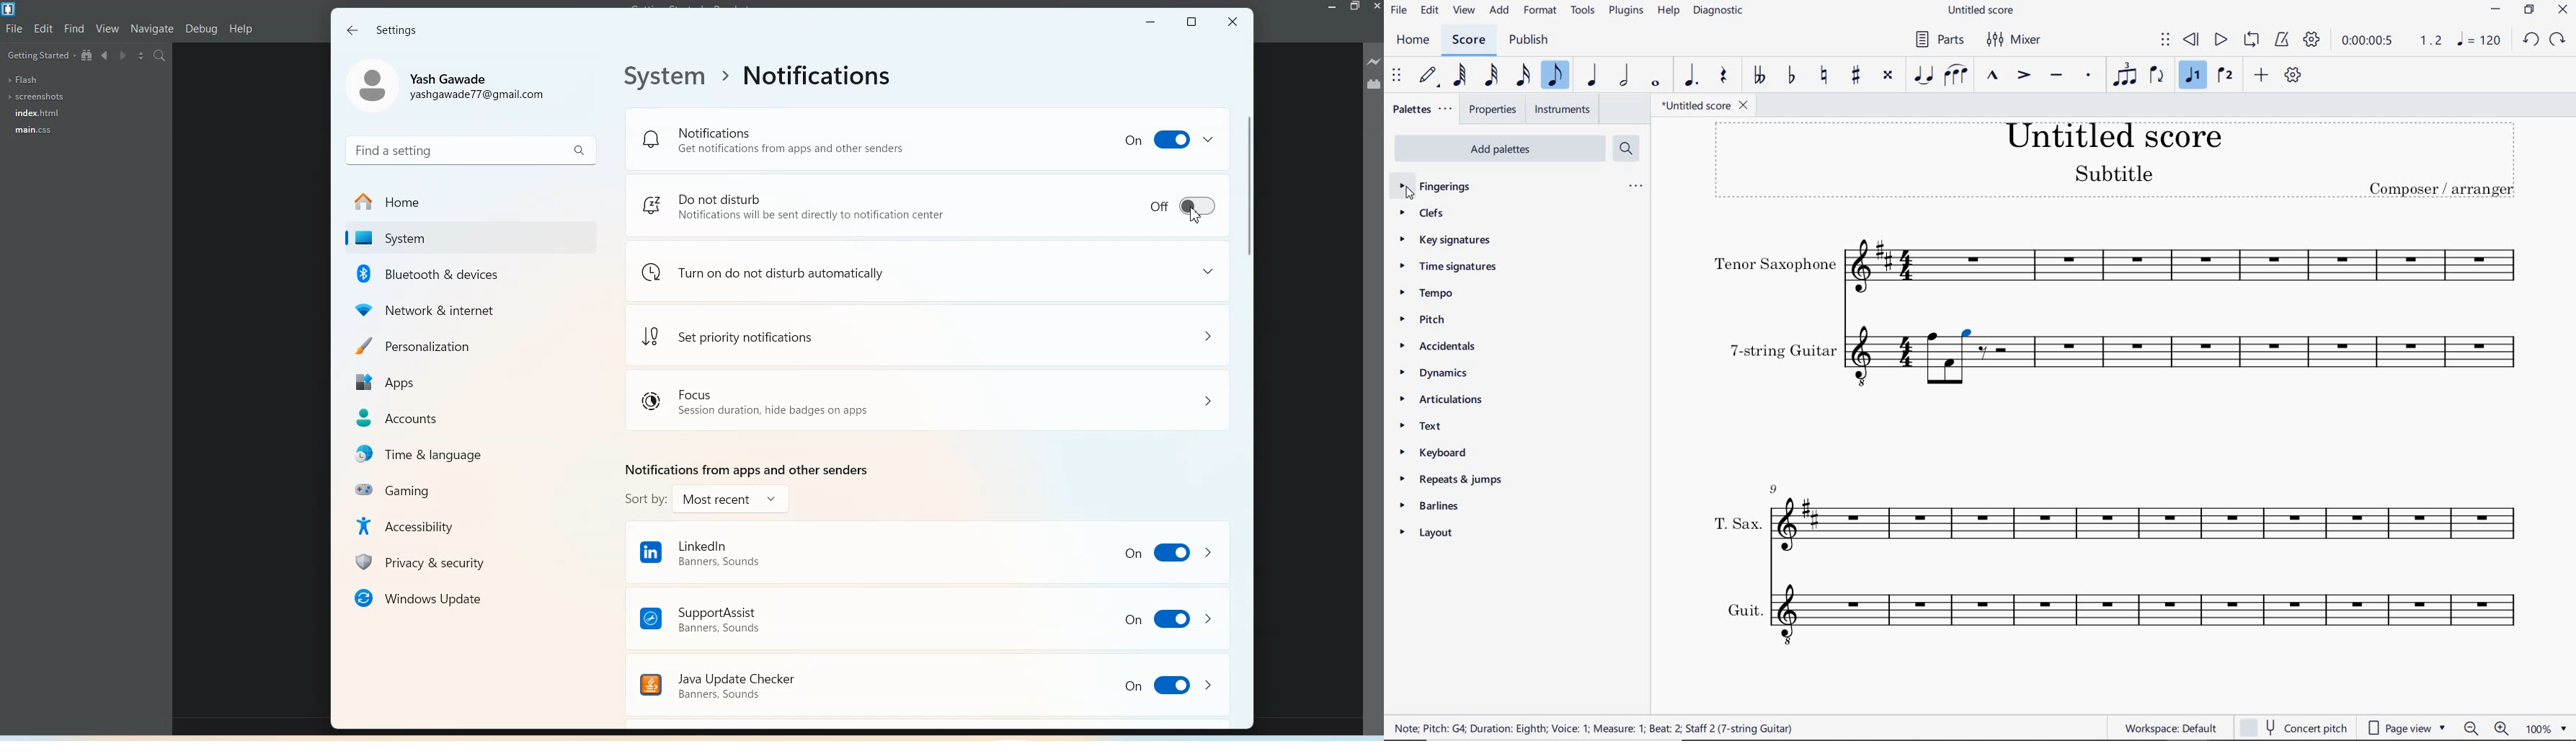 Image resolution: width=2576 pixels, height=756 pixels. What do you see at coordinates (1468, 40) in the screenshot?
I see `SCORE` at bounding box center [1468, 40].